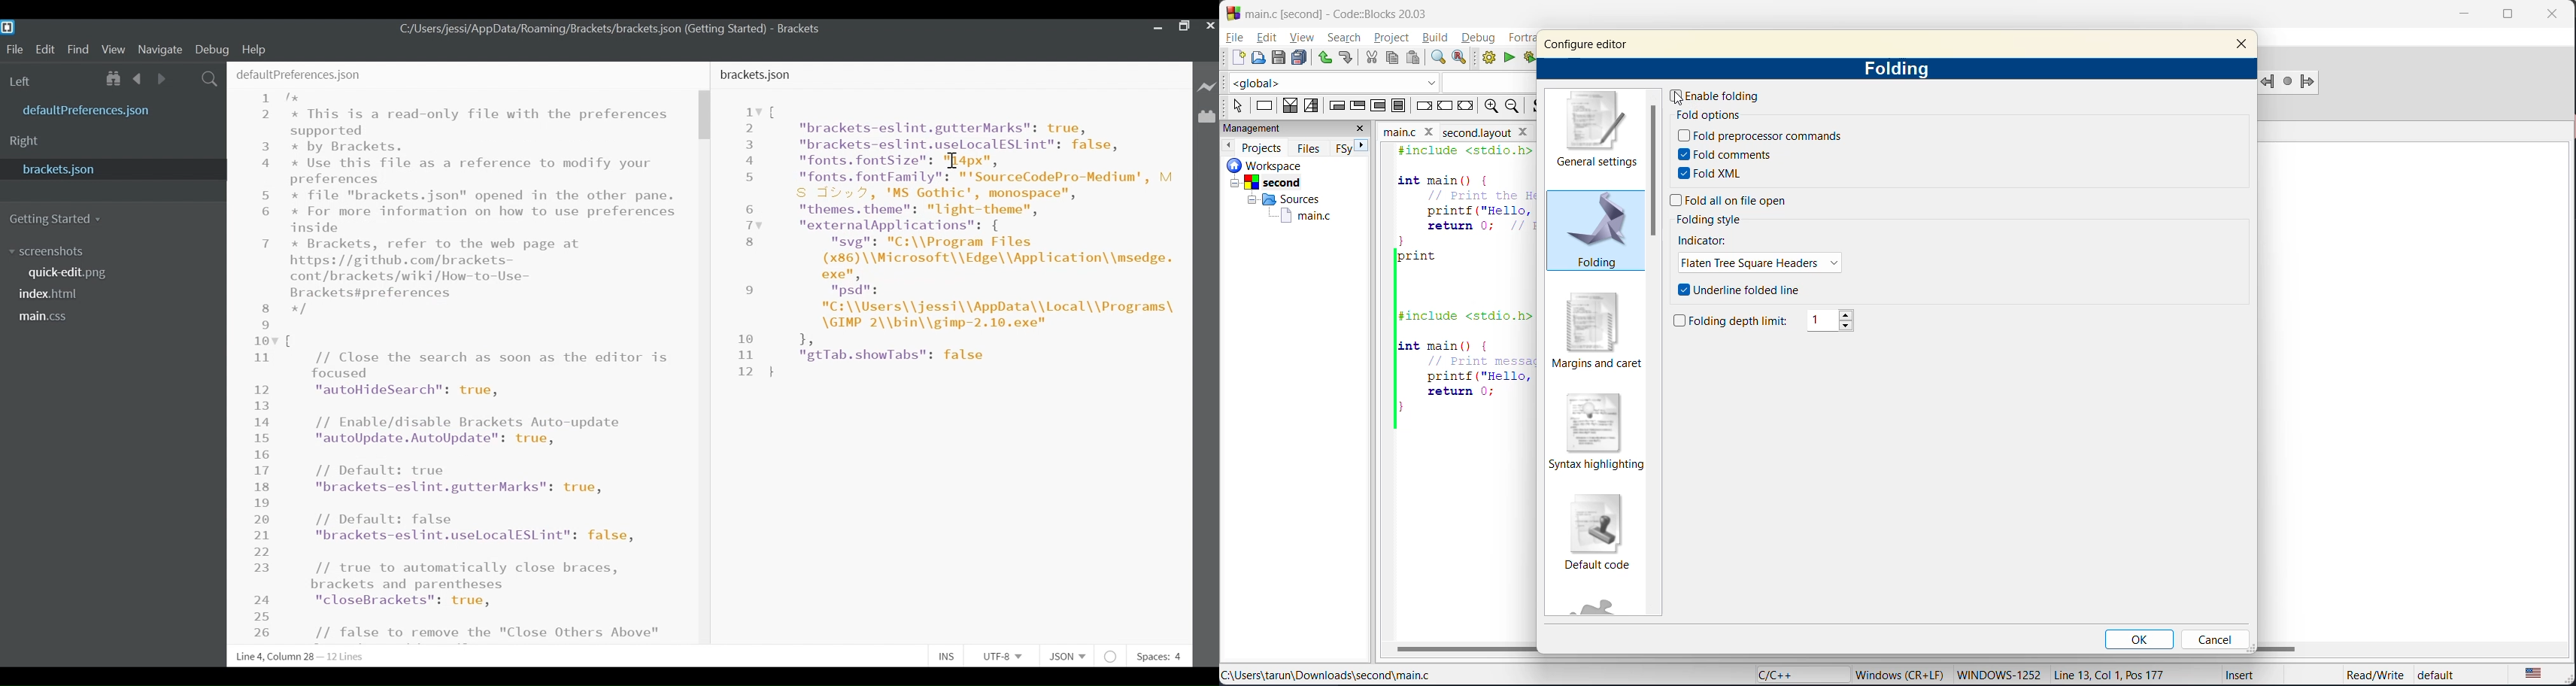  Describe the element at coordinates (1516, 106) in the screenshot. I see `zoom out` at that location.